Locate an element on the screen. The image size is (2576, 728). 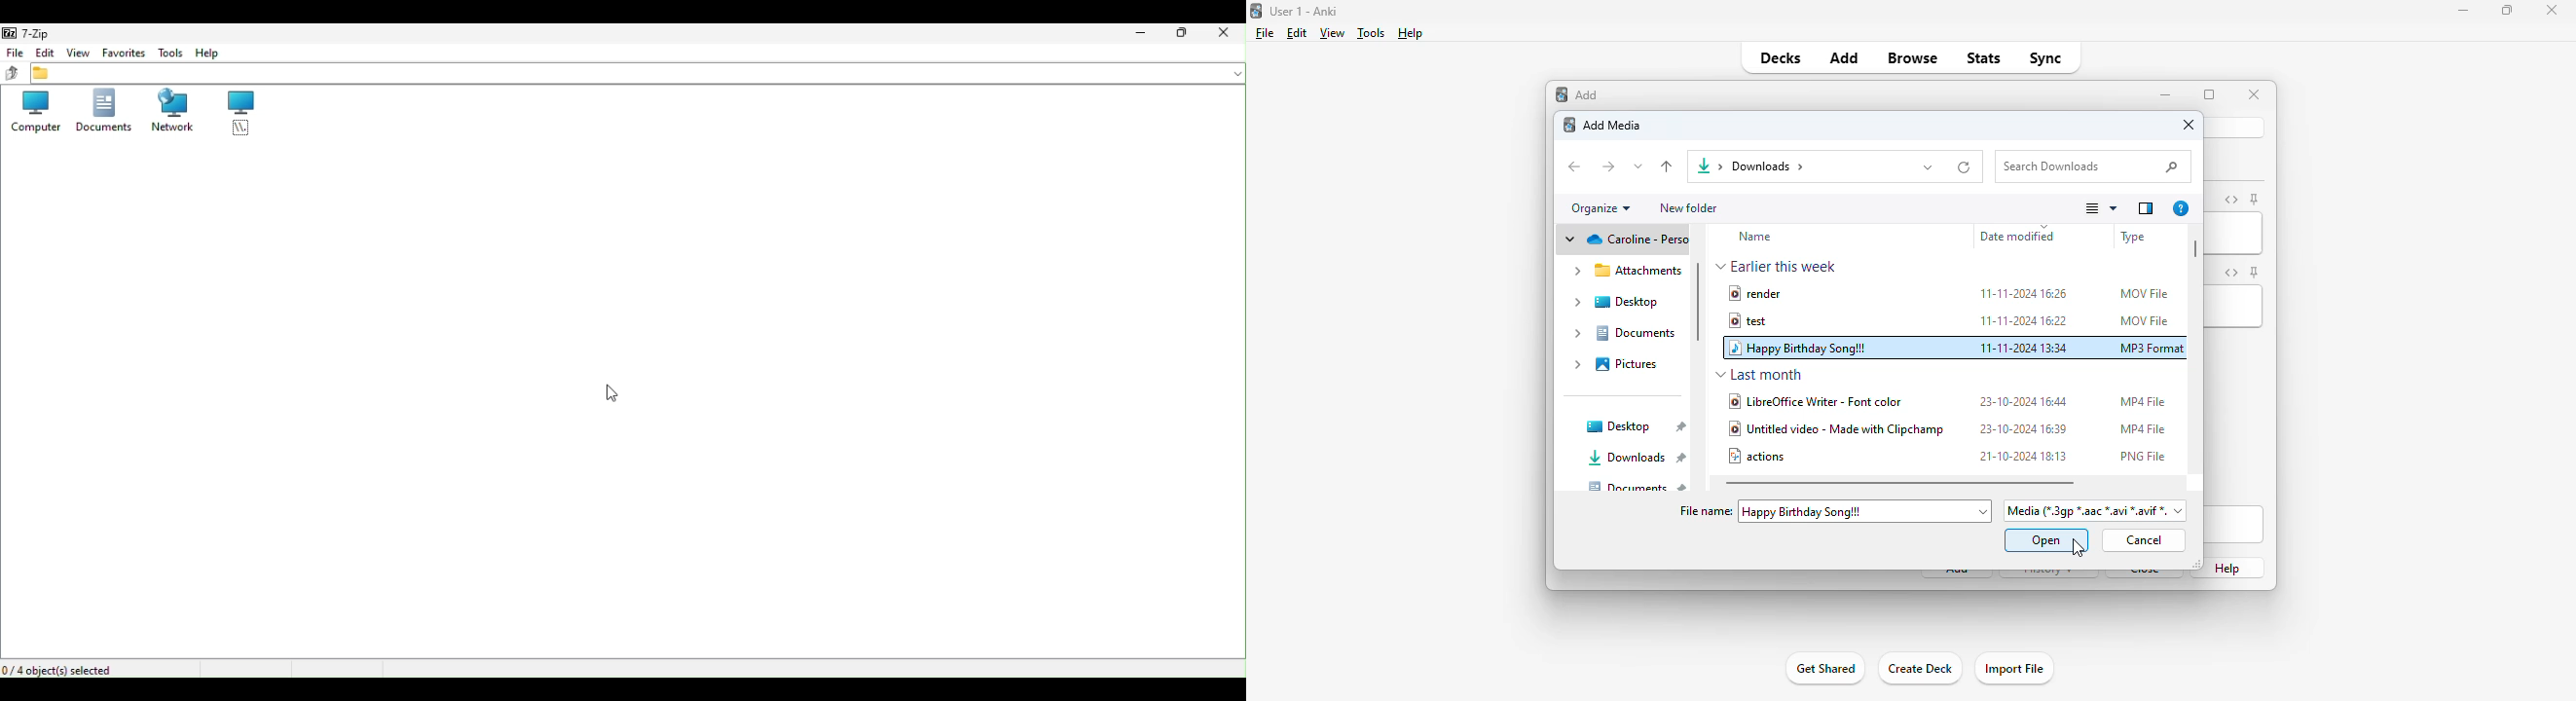
11-11-2024 is located at coordinates (2025, 321).